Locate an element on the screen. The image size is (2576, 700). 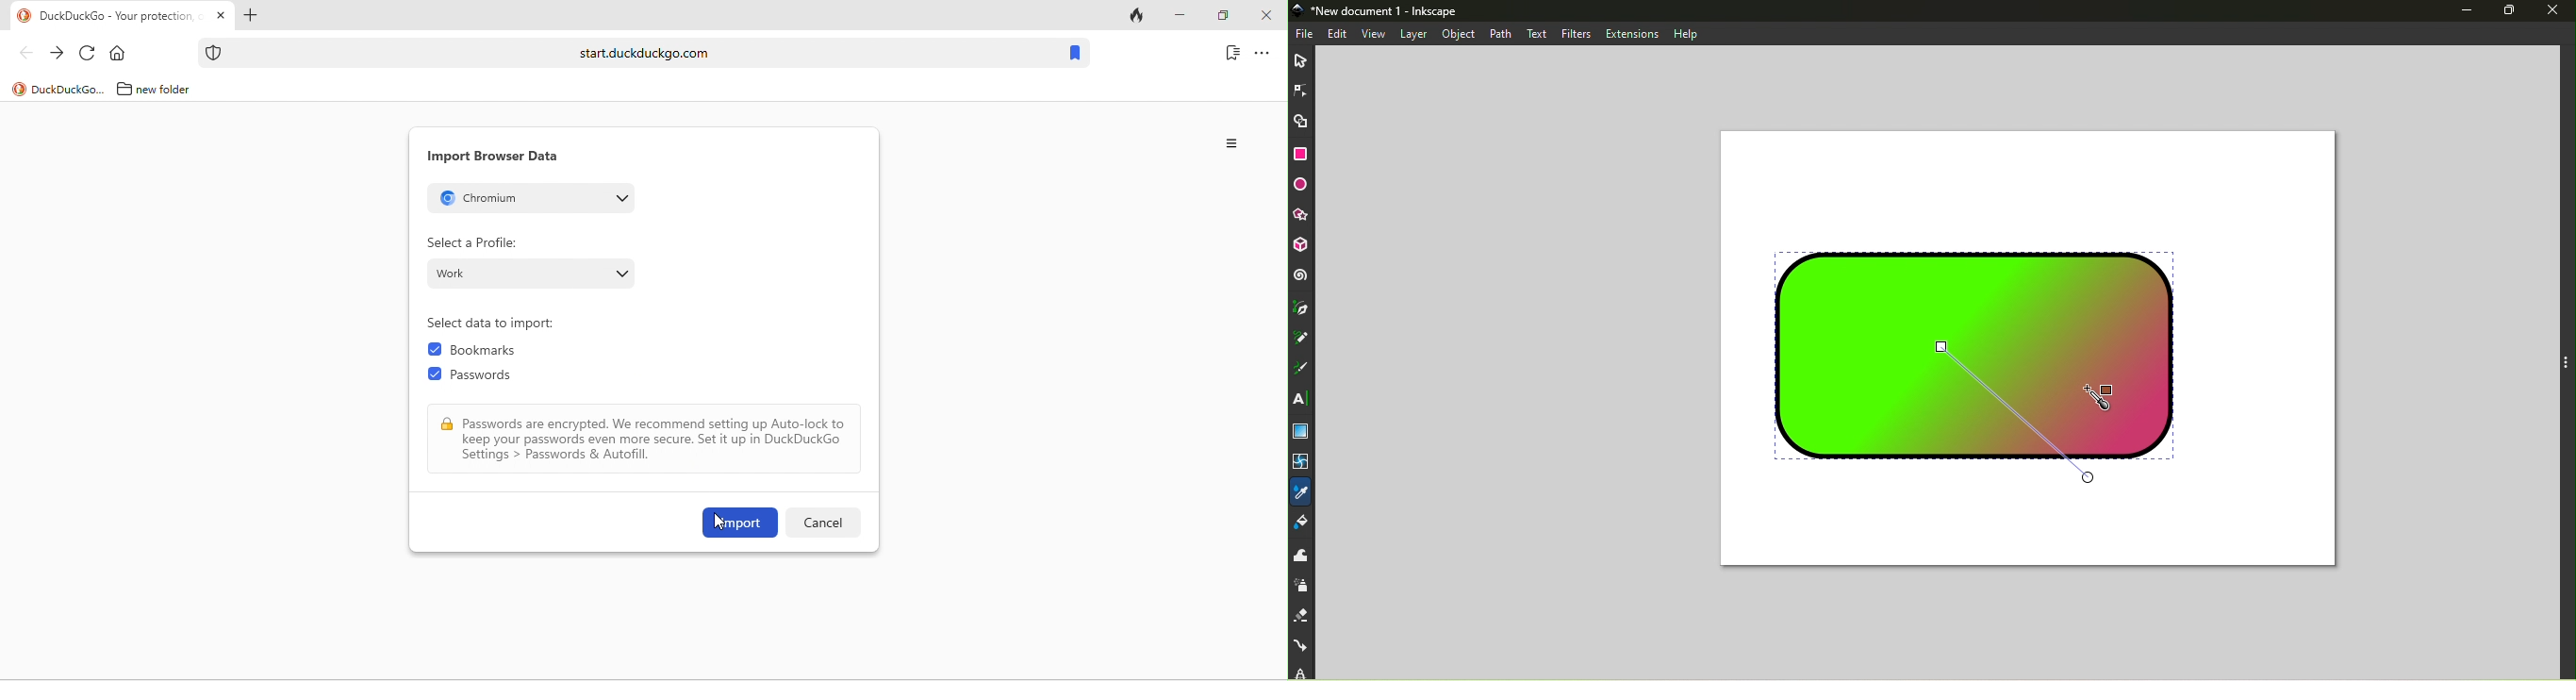
cursor is located at coordinates (2106, 392).